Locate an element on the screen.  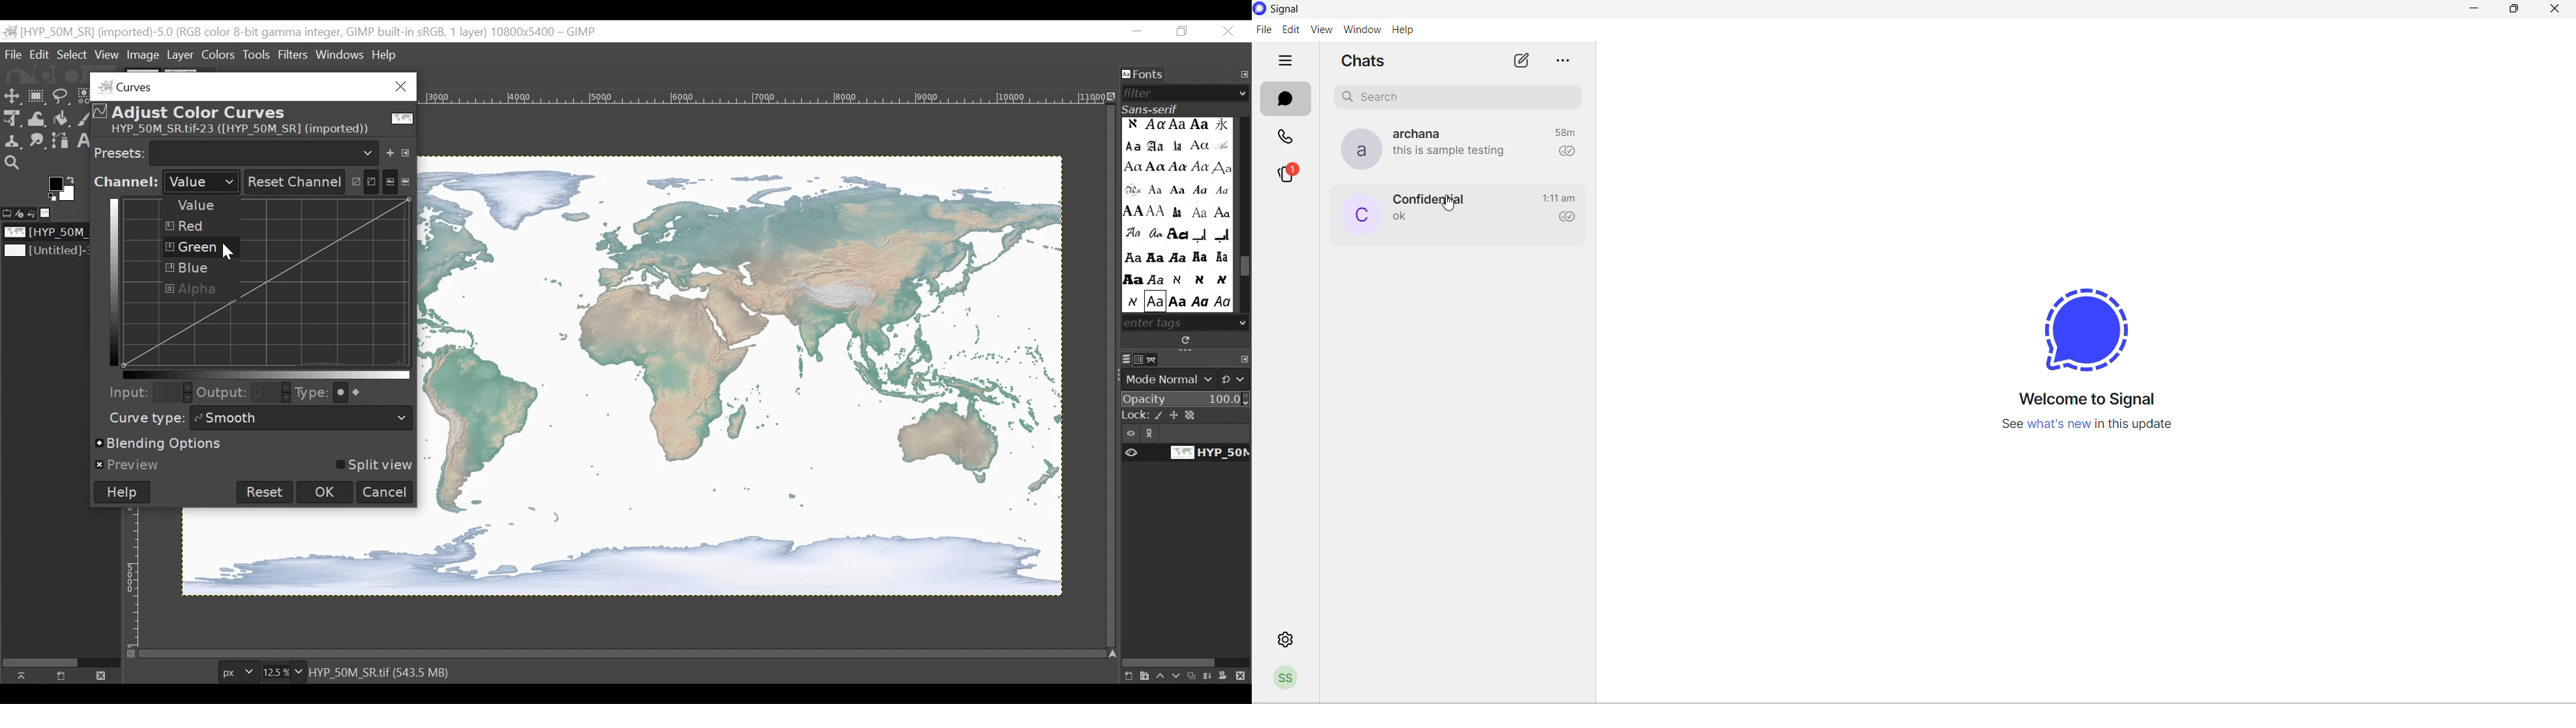
Paths Tool is located at coordinates (61, 142).